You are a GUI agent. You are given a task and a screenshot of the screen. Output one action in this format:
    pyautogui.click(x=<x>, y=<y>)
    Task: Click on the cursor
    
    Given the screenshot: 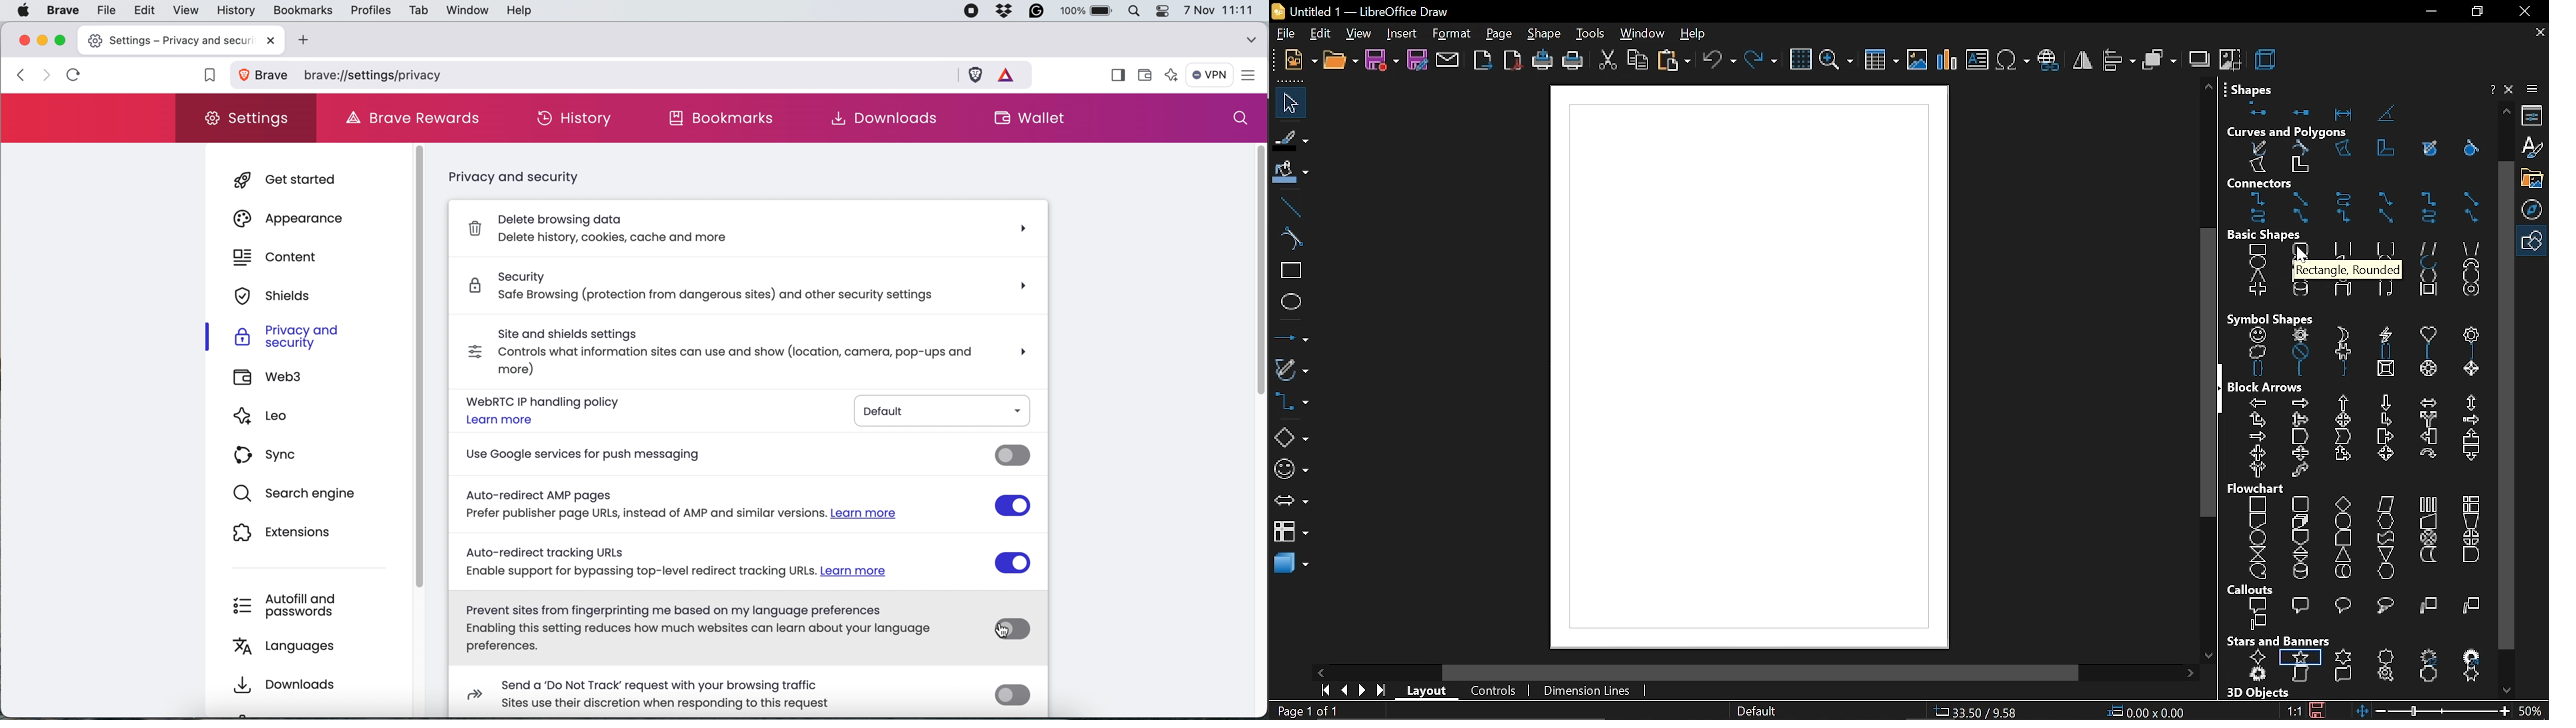 What is the action you would take?
    pyautogui.click(x=2304, y=258)
    